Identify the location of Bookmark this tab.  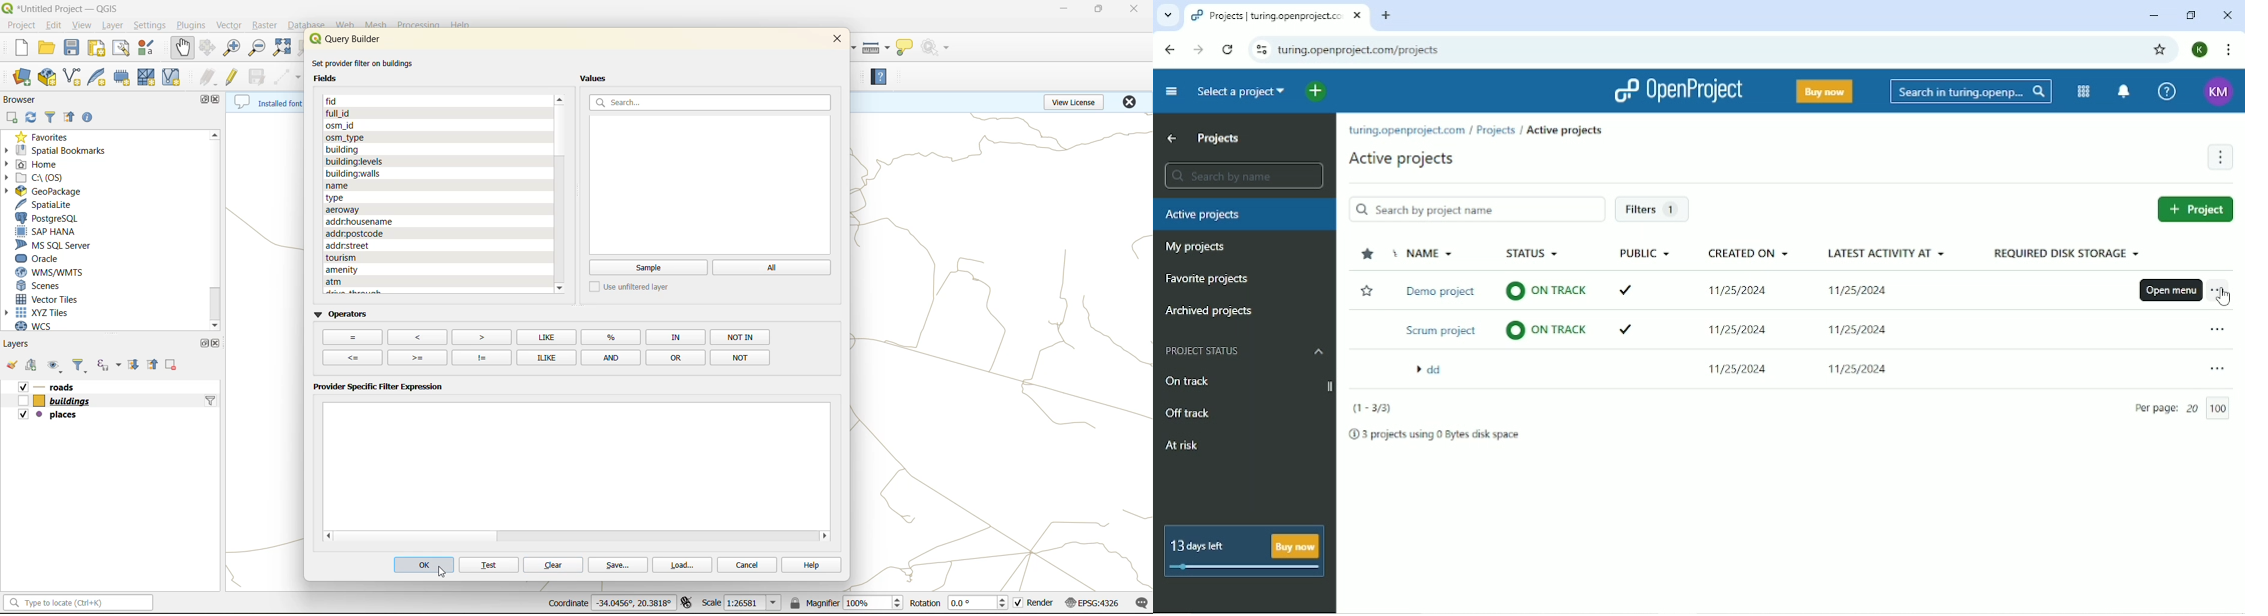
(2161, 49).